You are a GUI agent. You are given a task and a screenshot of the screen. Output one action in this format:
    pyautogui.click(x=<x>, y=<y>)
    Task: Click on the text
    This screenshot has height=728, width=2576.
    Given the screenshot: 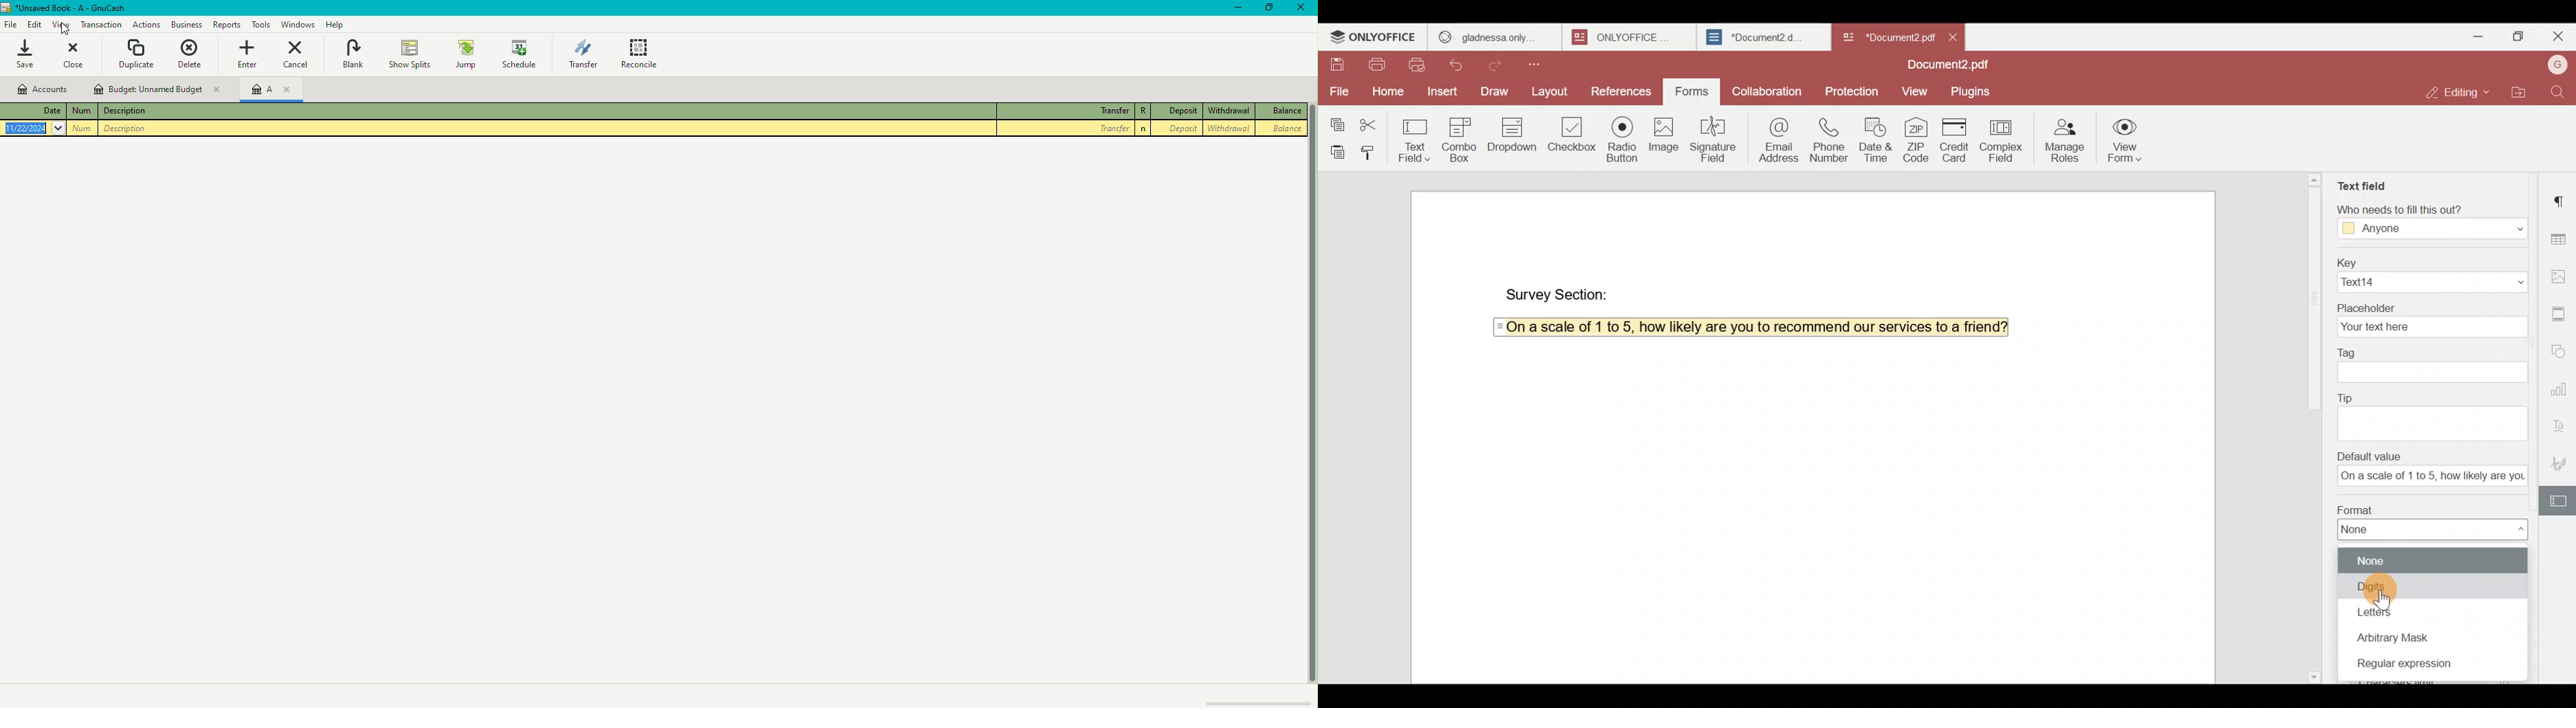 What is the action you would take?
    pyautogui.click(x=2435, y=422)
    